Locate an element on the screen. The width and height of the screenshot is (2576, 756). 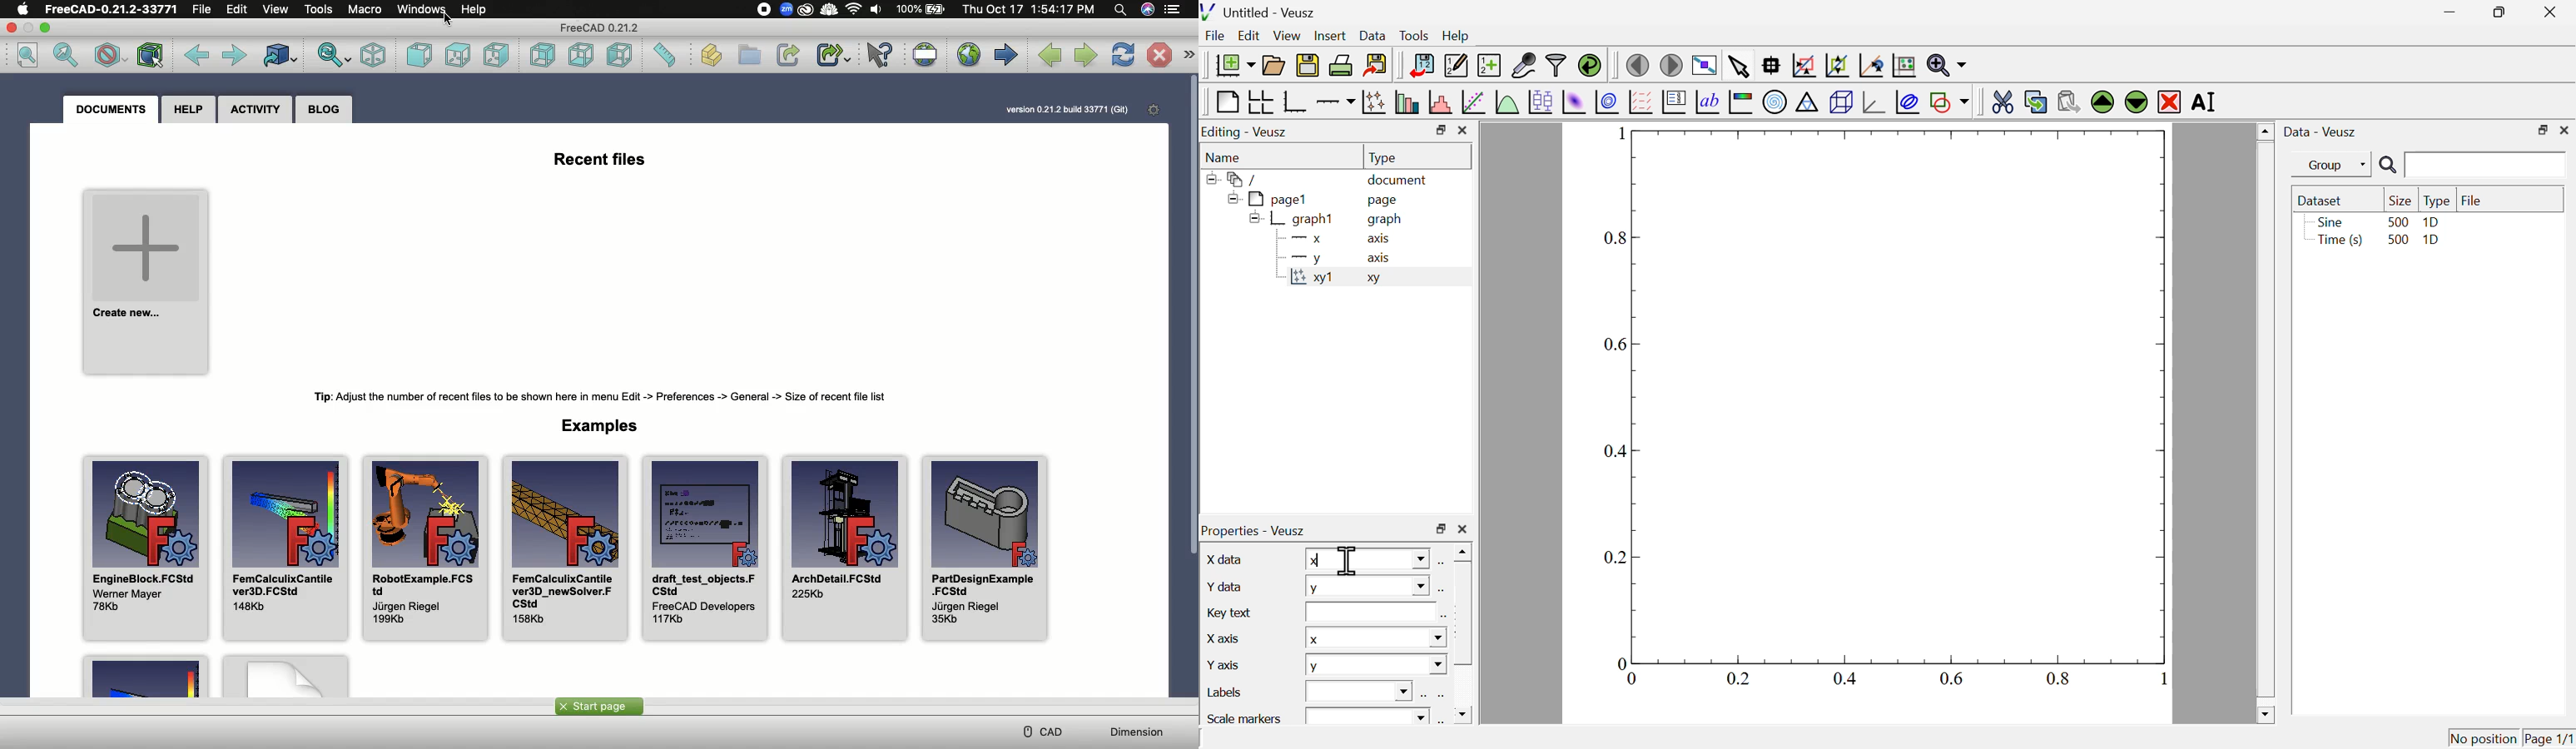
CAD menu is located at coordinates (1040, 732).